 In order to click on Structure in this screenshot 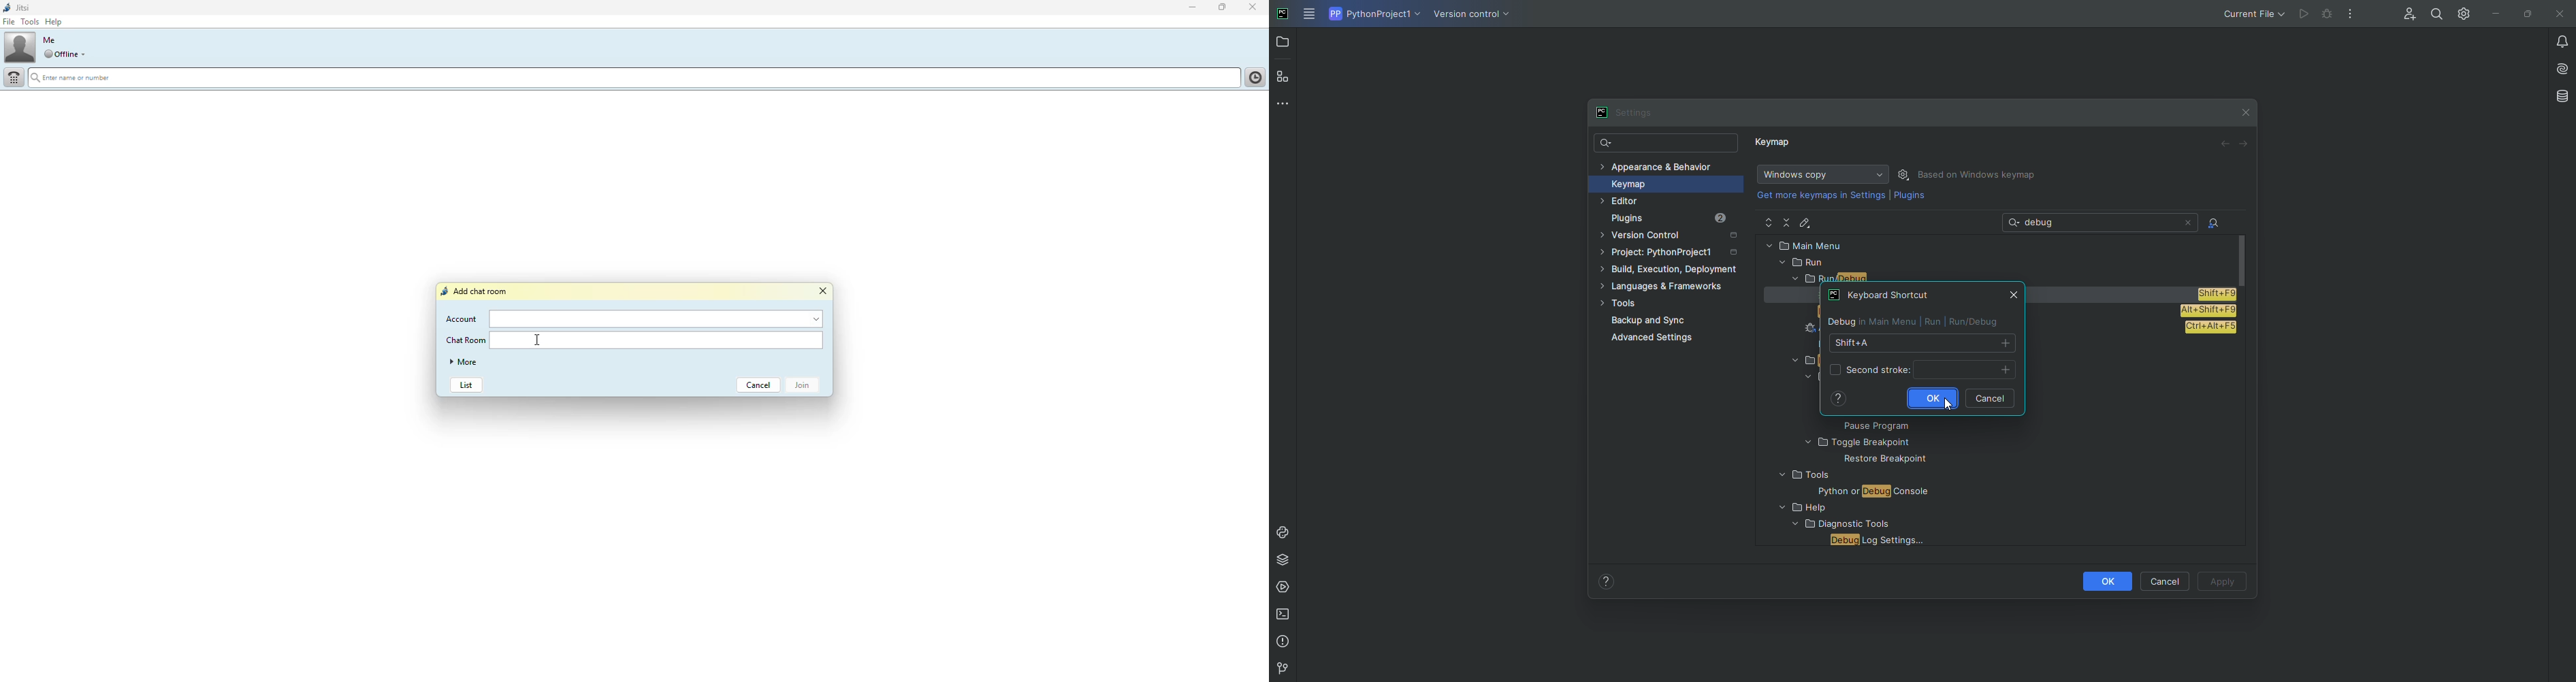, I will do `click(1284, 76)`.